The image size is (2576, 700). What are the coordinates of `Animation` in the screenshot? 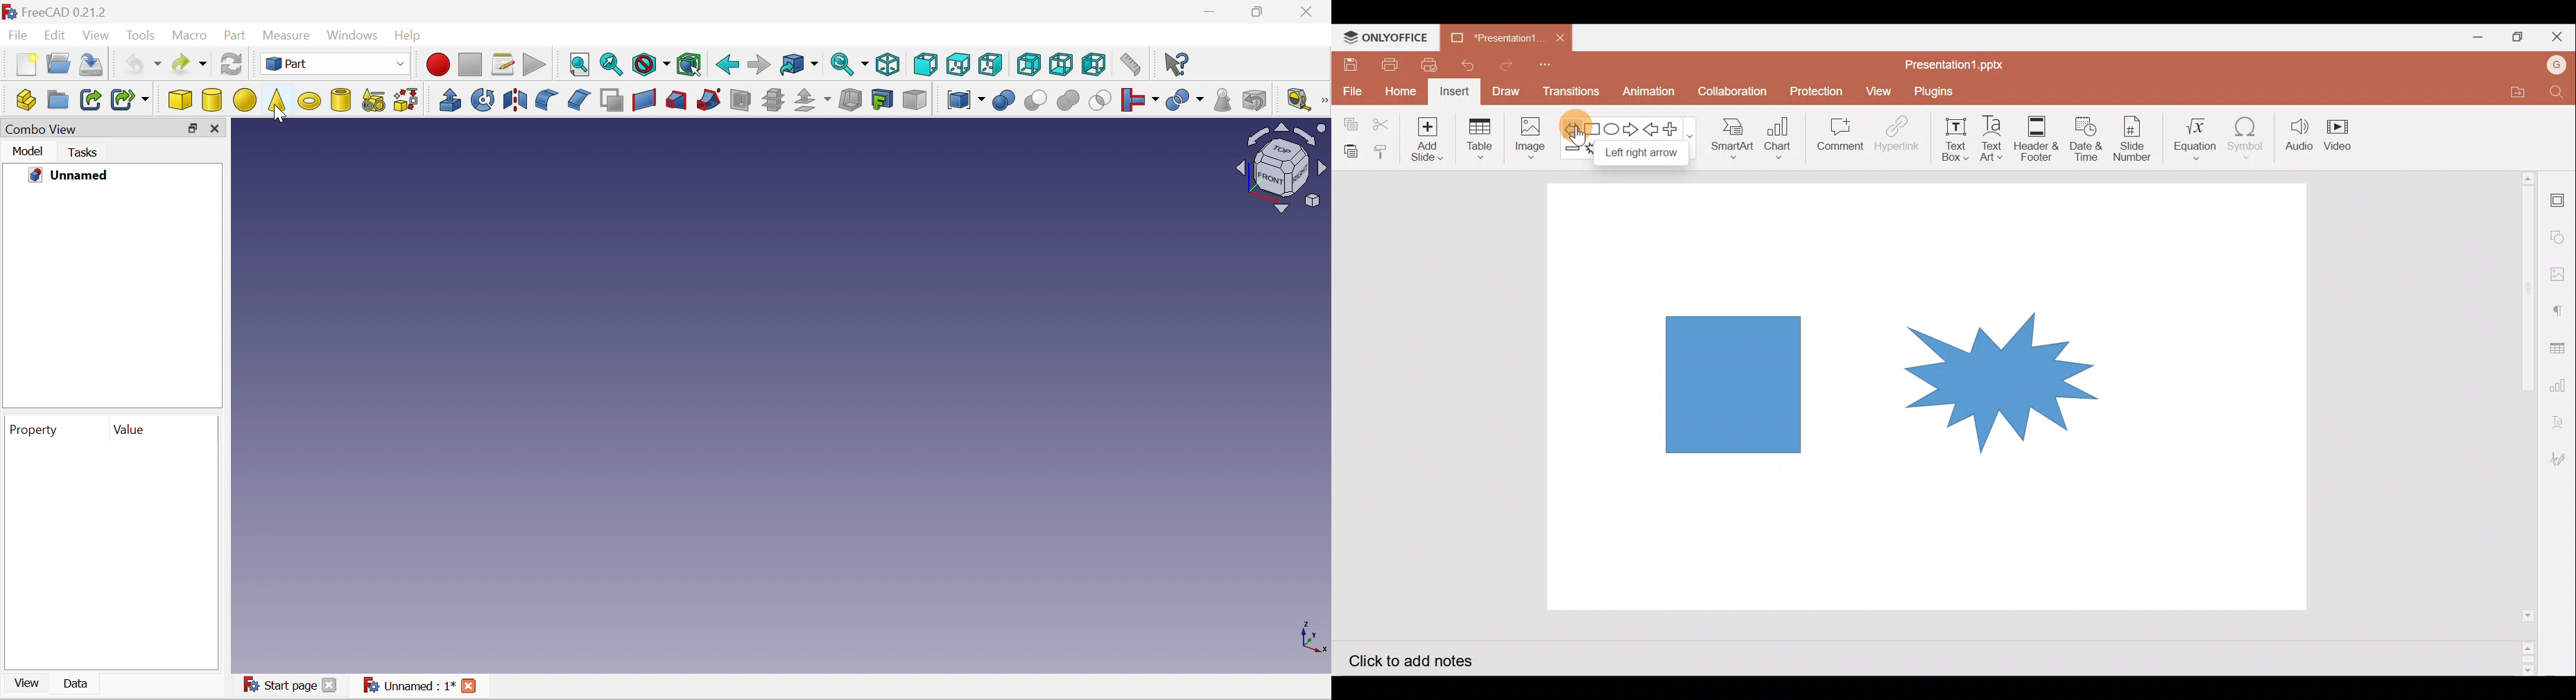 It's located at (1649, 92).